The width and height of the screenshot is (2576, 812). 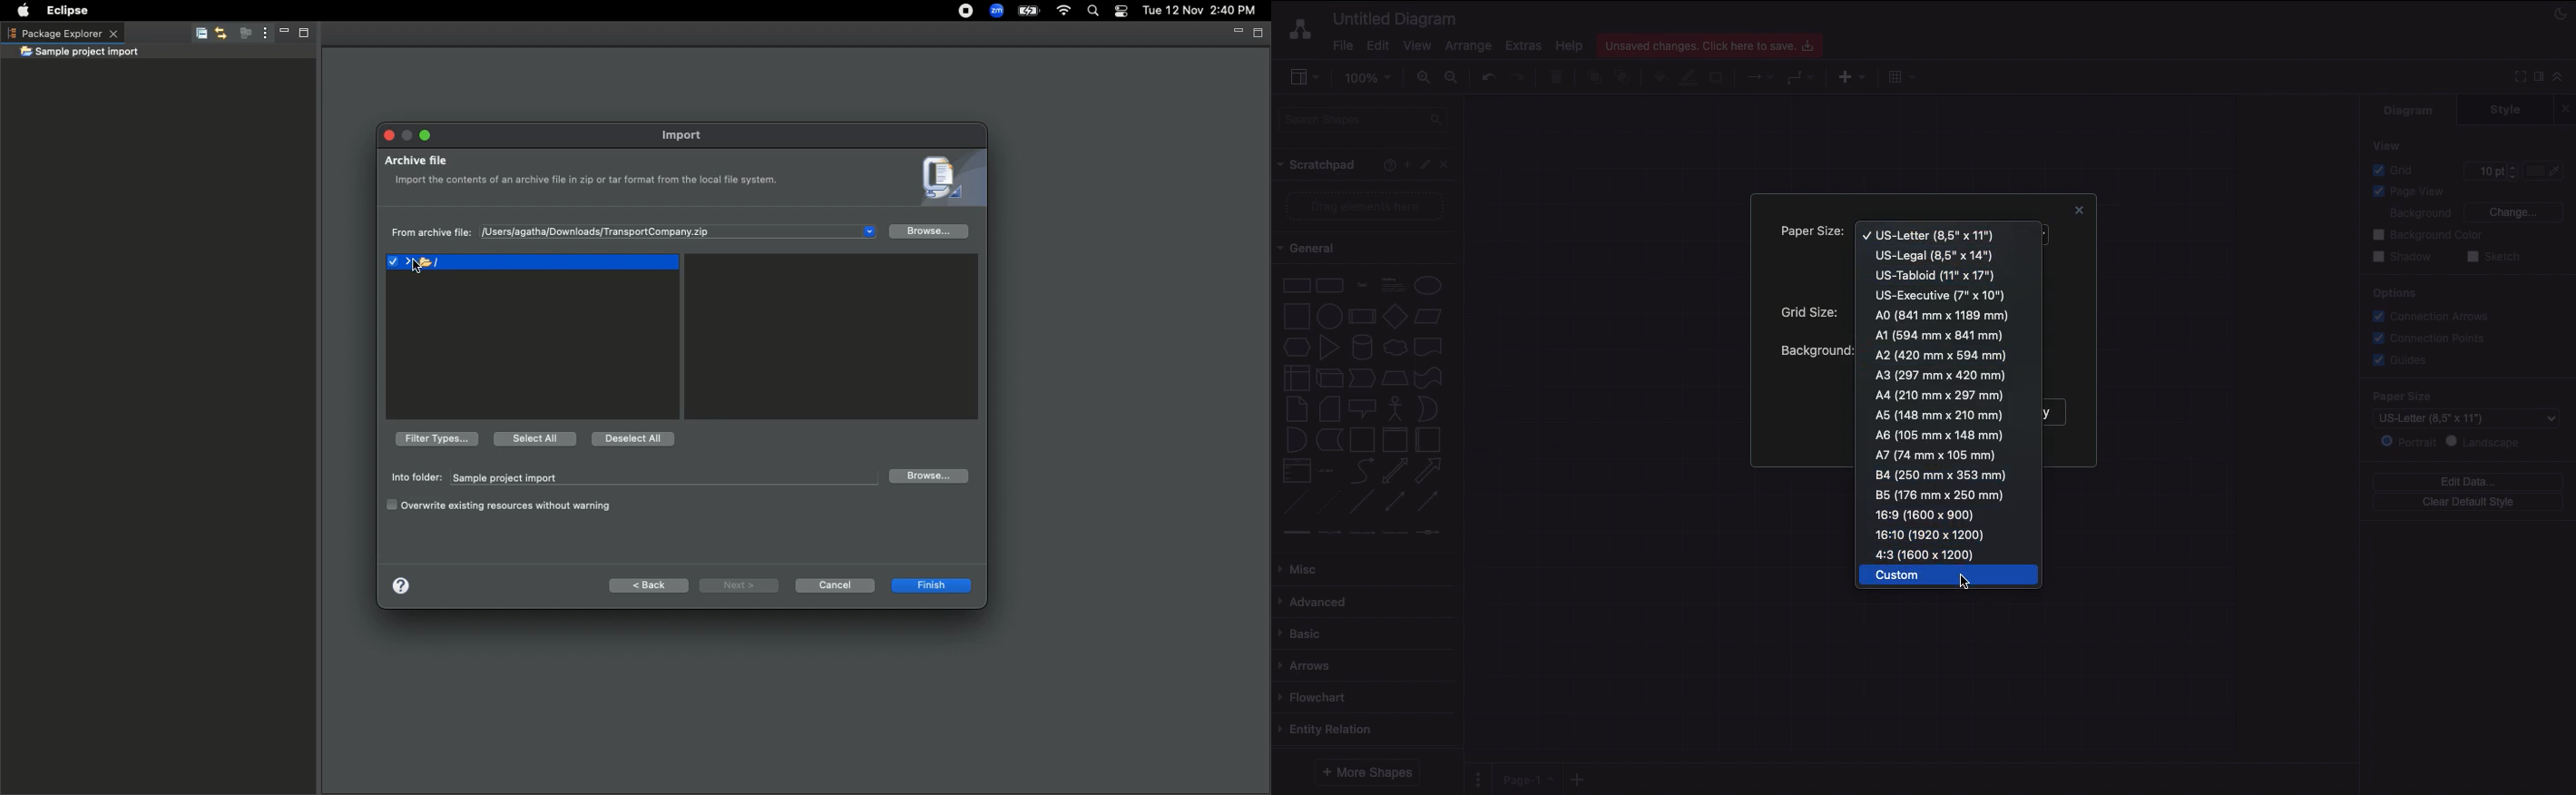 I want to click on Or, so click(x=1428, y=407).